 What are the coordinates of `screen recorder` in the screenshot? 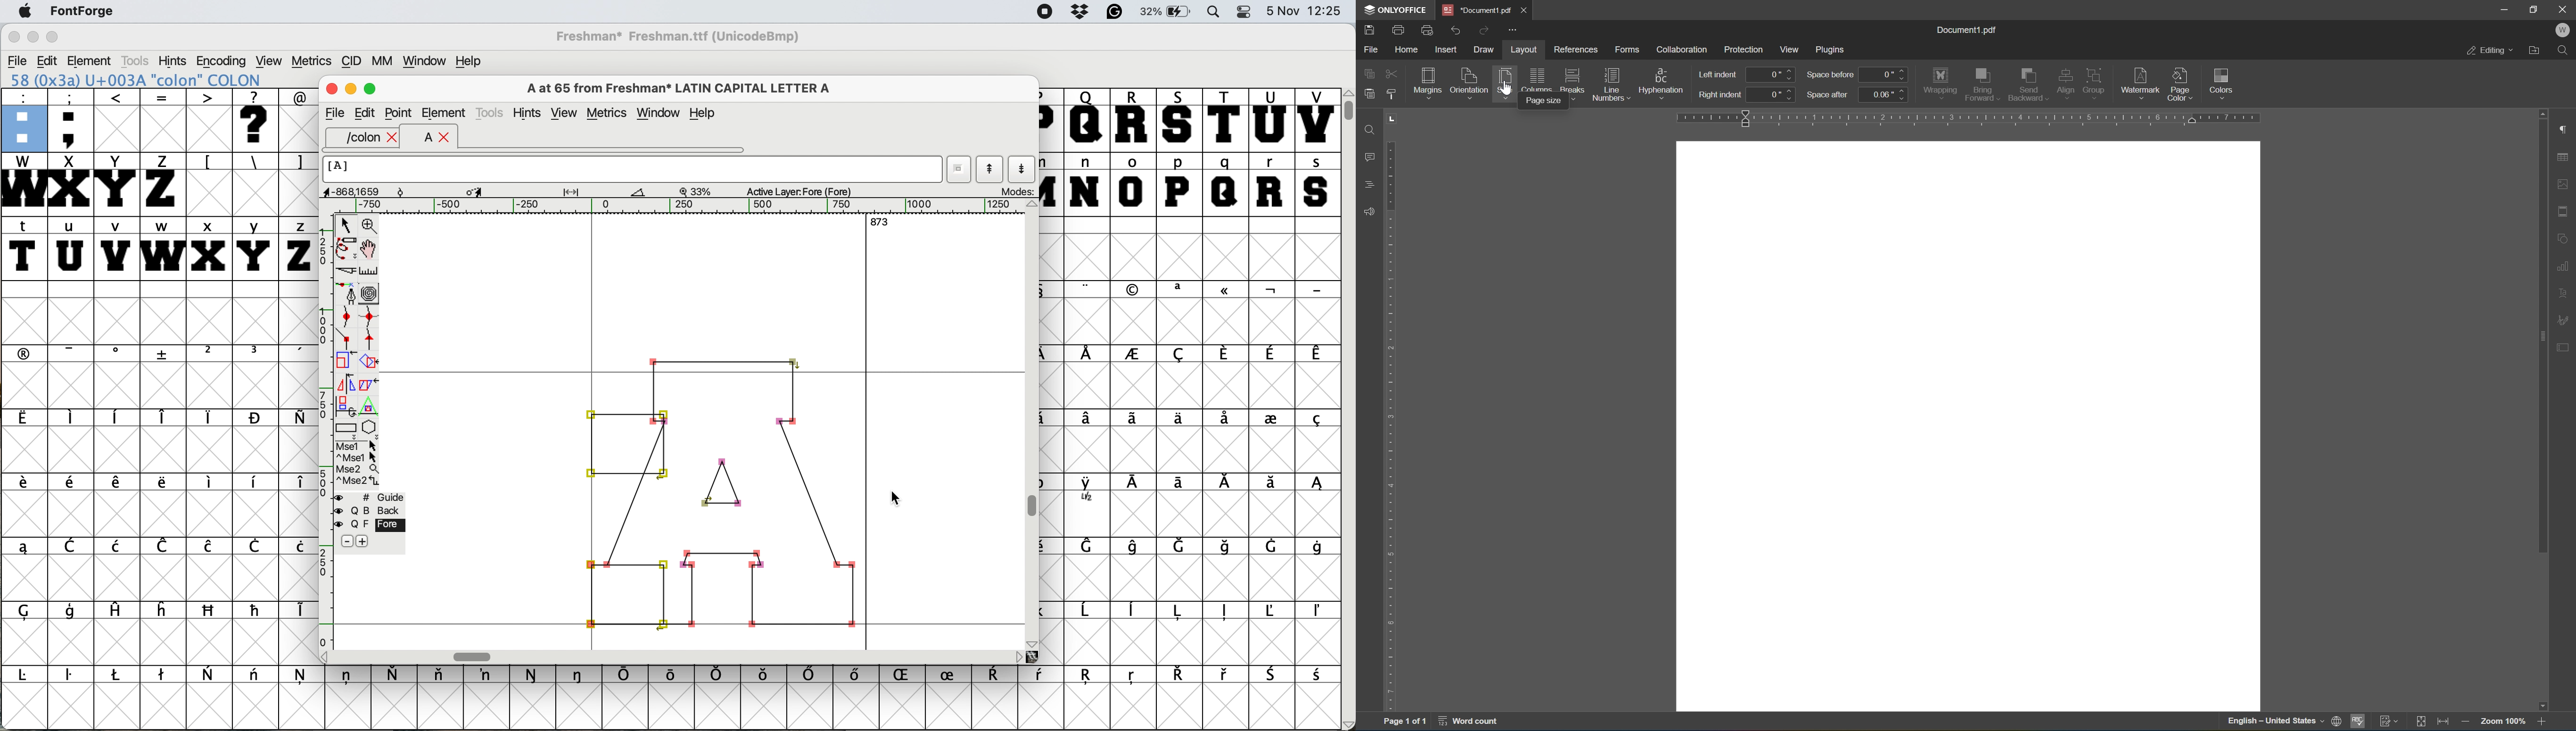 It's located at (1043, 12).